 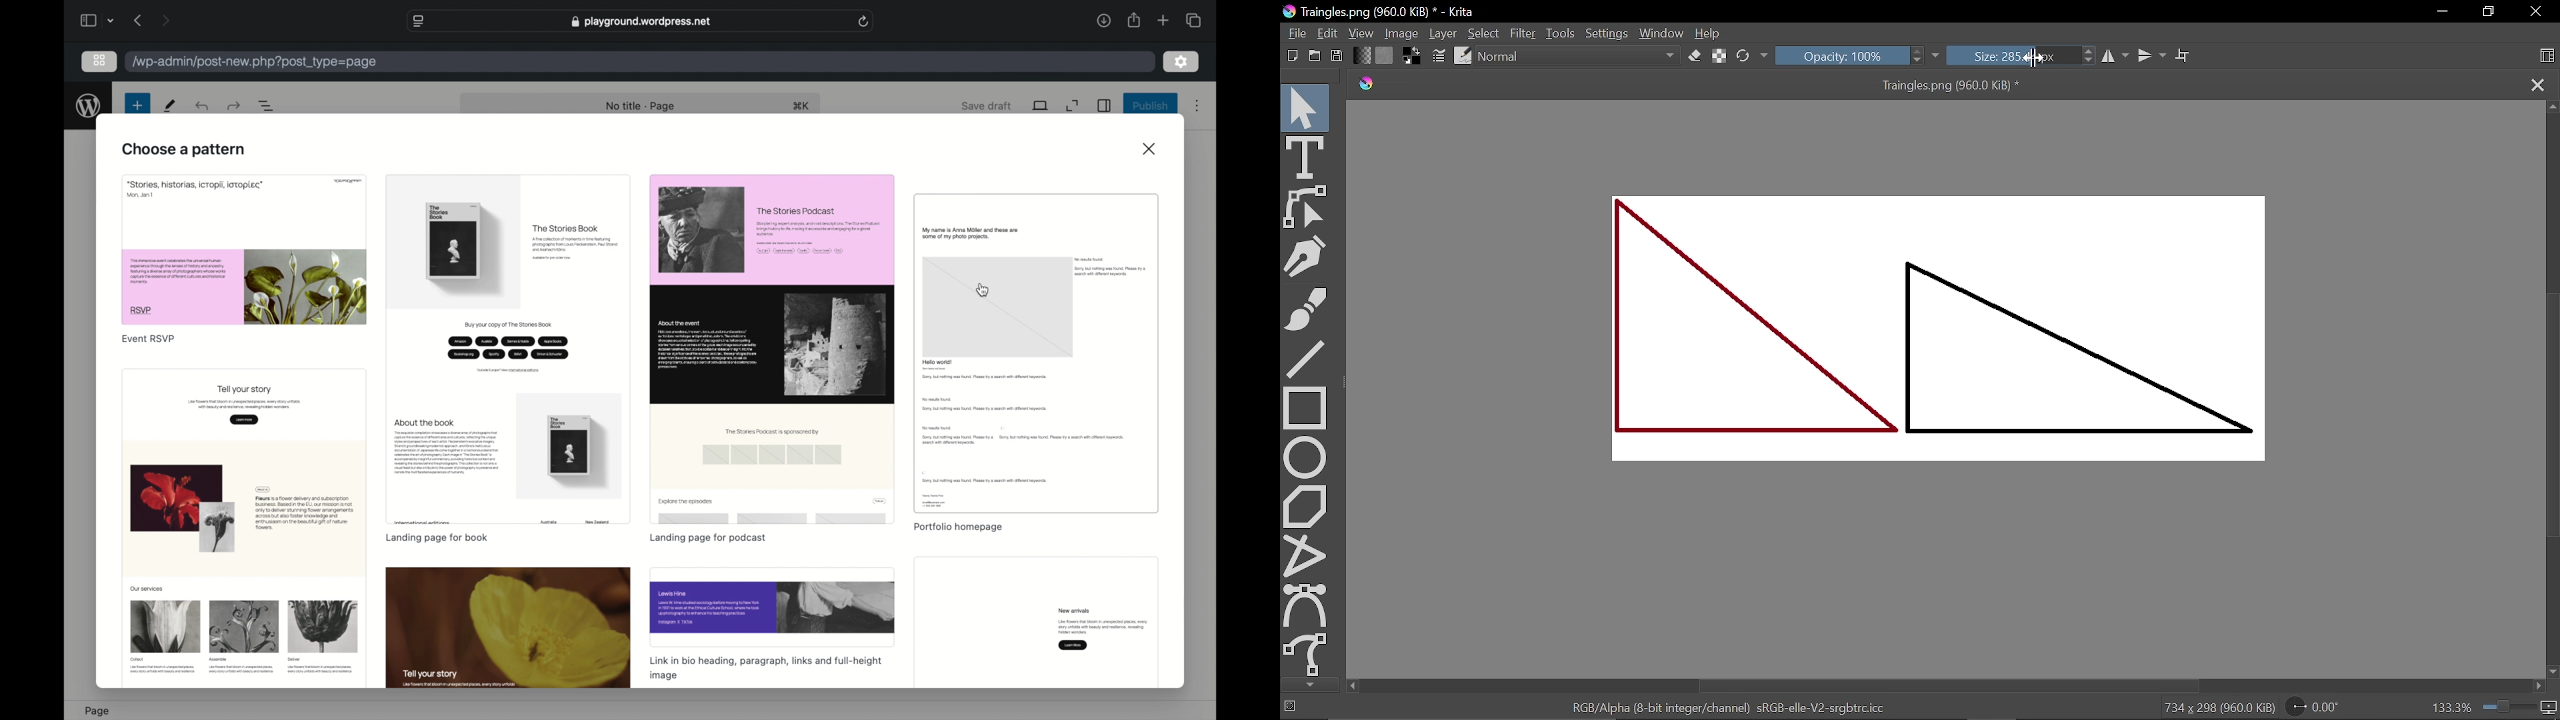 I want to click on Move down, so click(x=2552, y=671).